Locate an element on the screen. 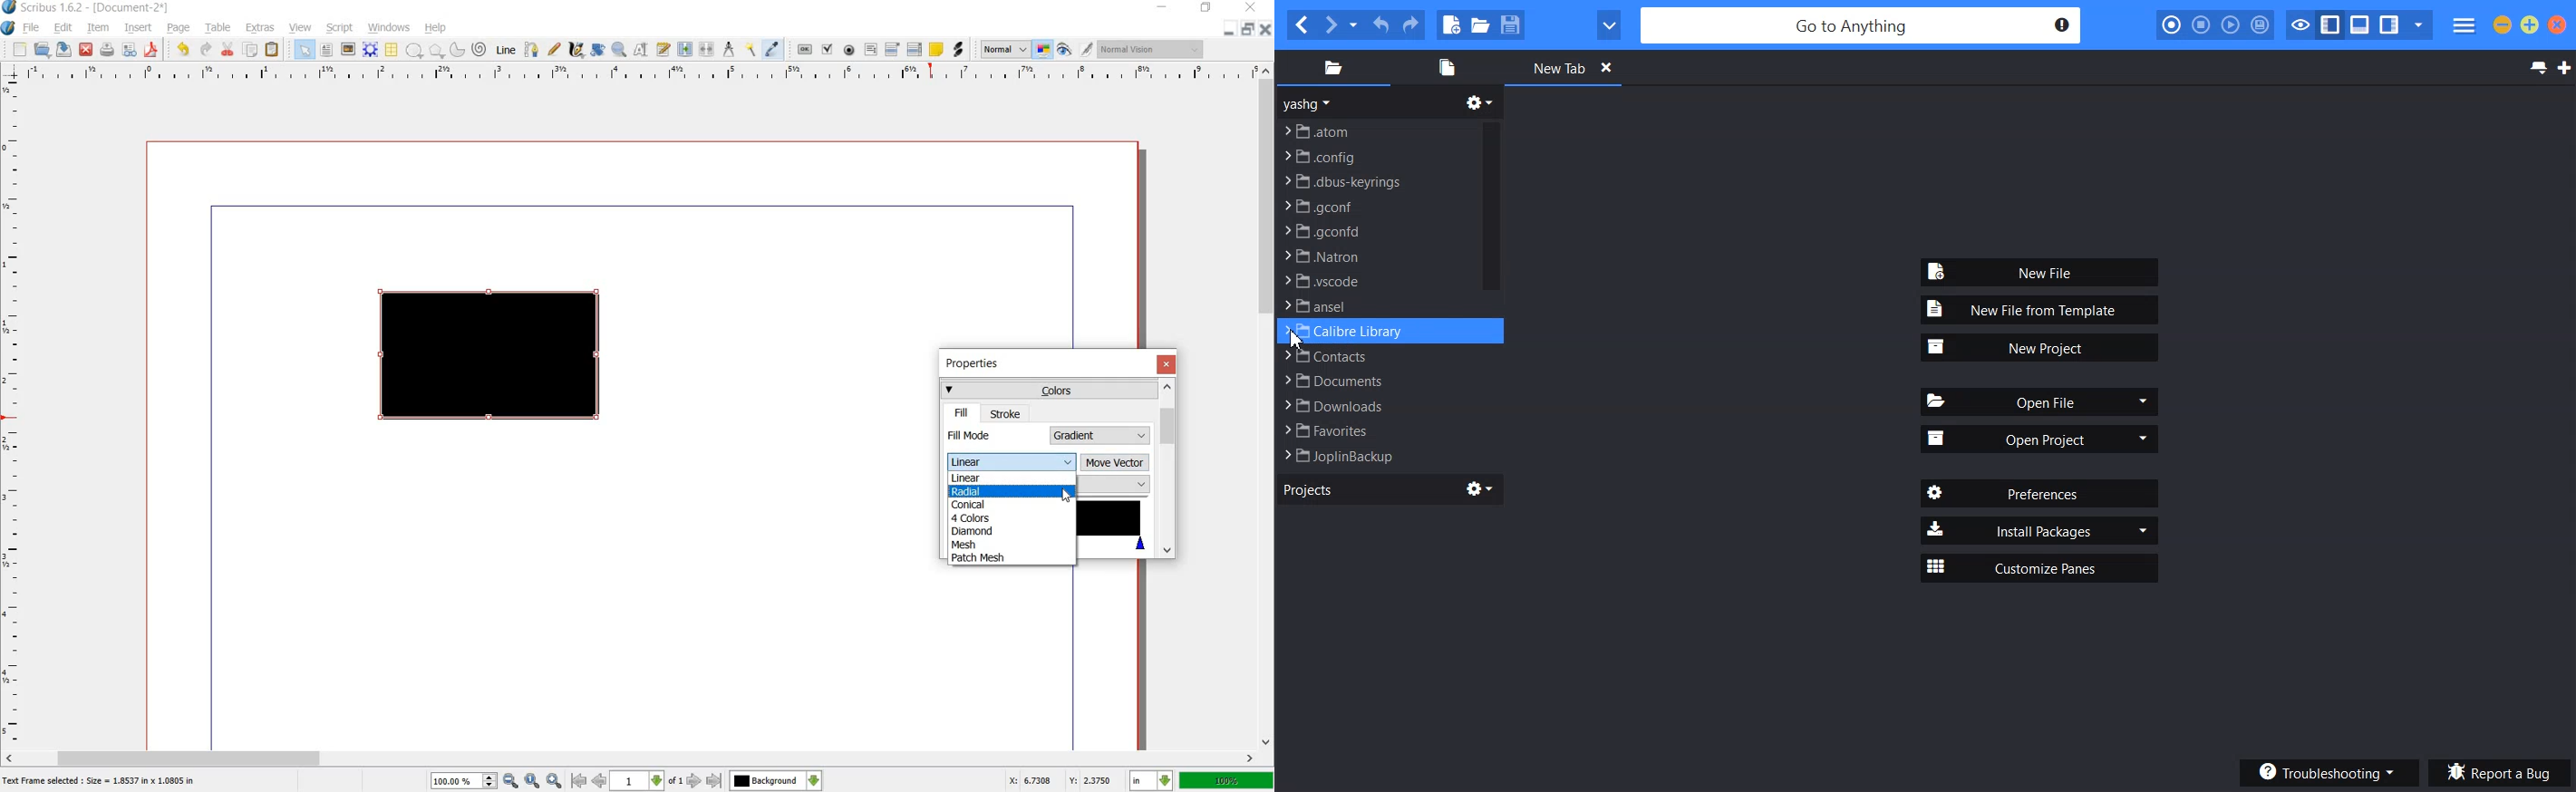 The image size is (2576, 812). system logo is located at coordinates (8, 28).